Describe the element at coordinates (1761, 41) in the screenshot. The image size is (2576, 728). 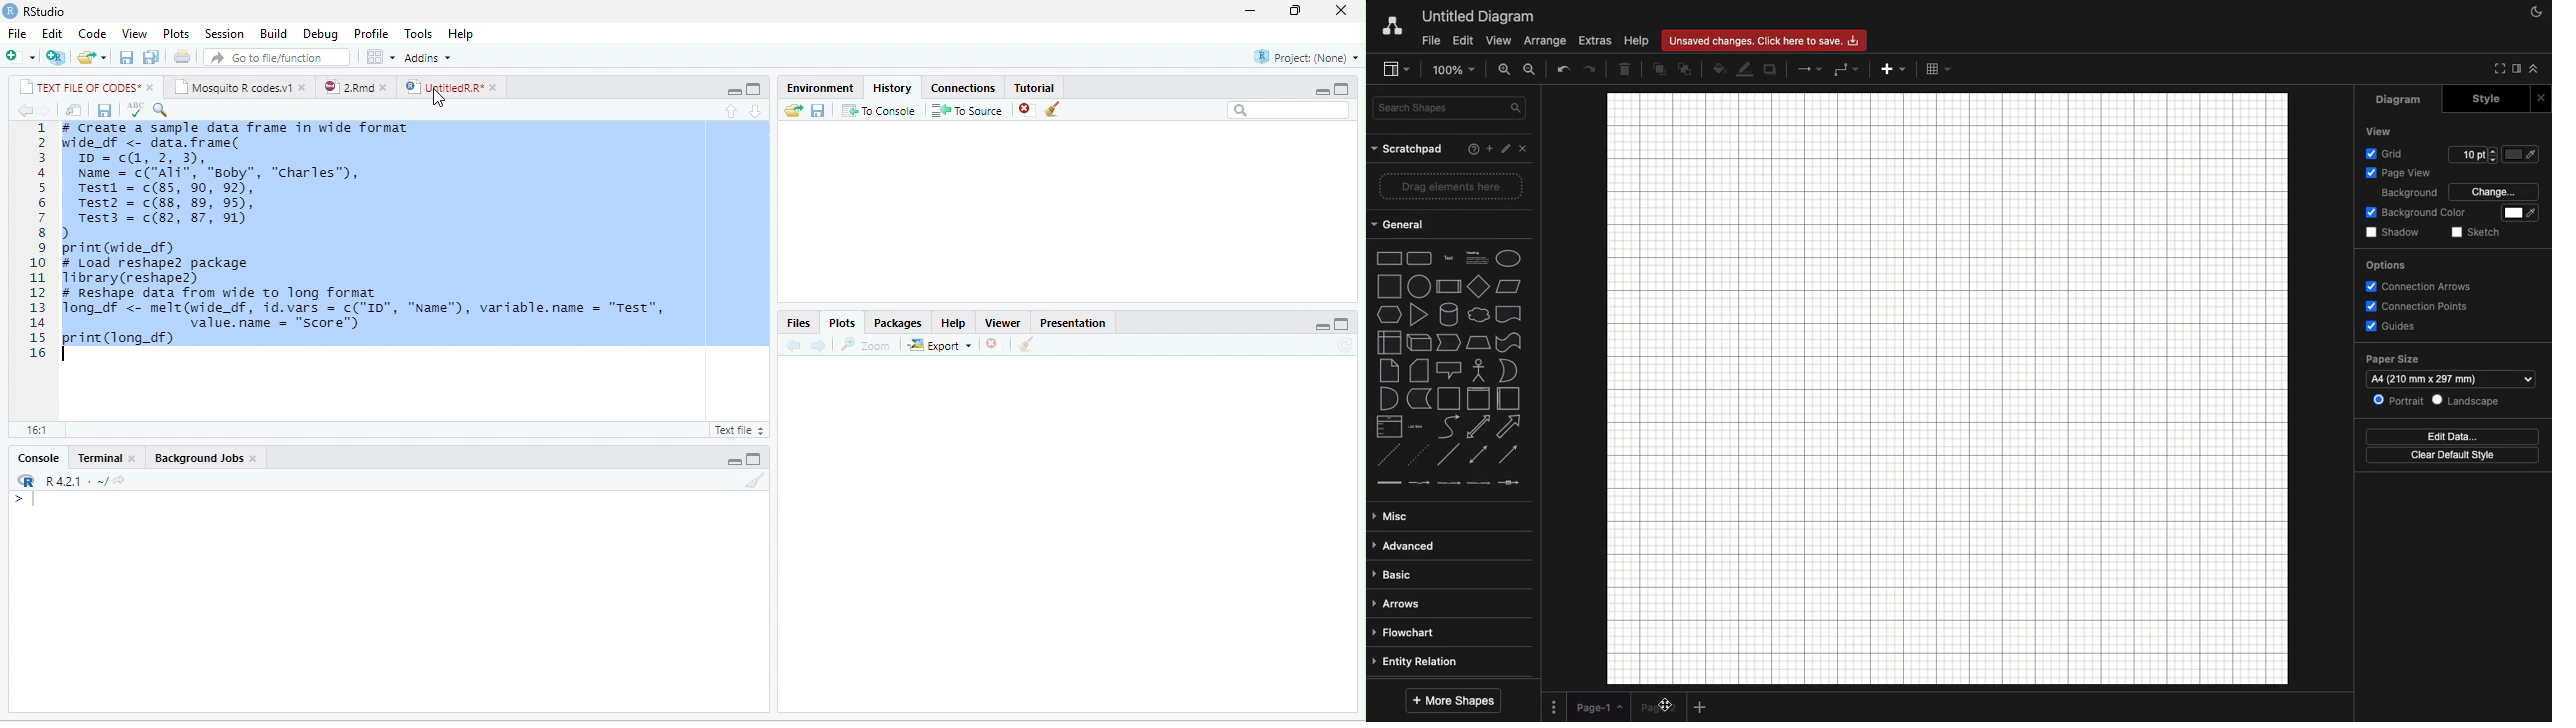
I see `Unsaved changes. click here to save` at that location.